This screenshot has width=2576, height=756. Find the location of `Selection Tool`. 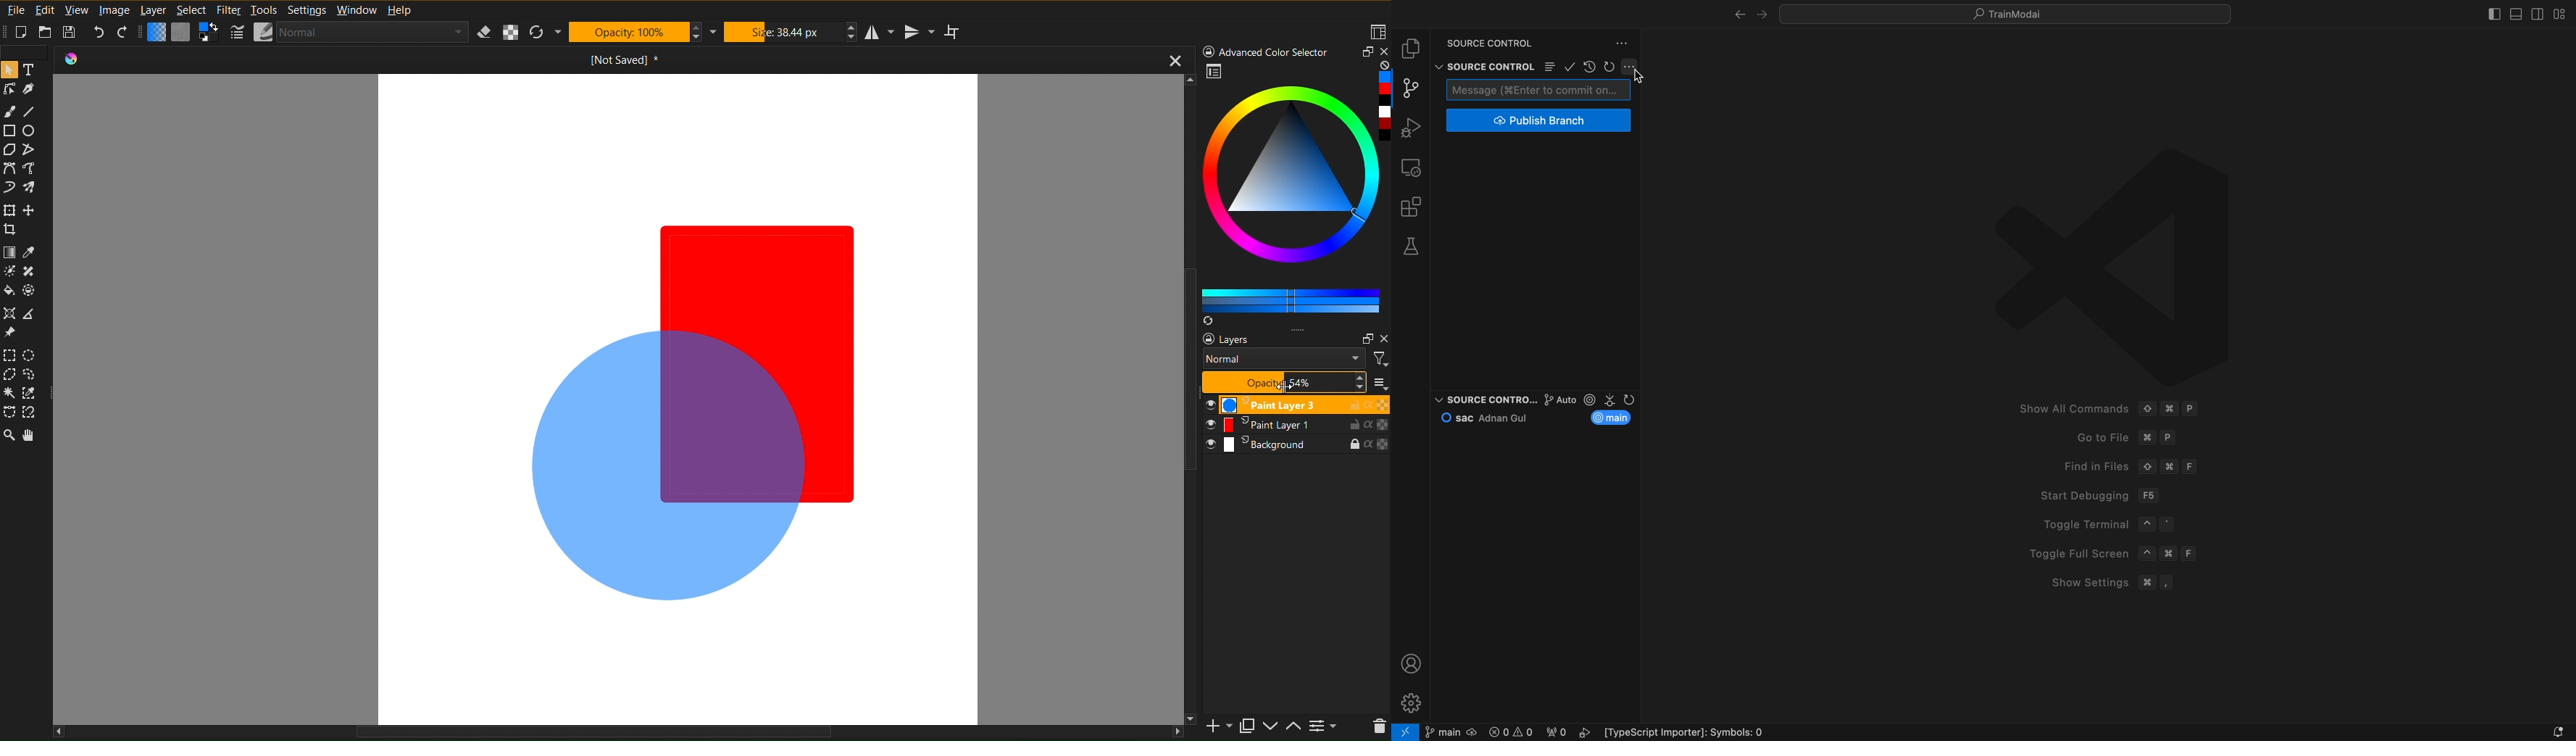

Selection Tool is located at coordinates (32, 375).